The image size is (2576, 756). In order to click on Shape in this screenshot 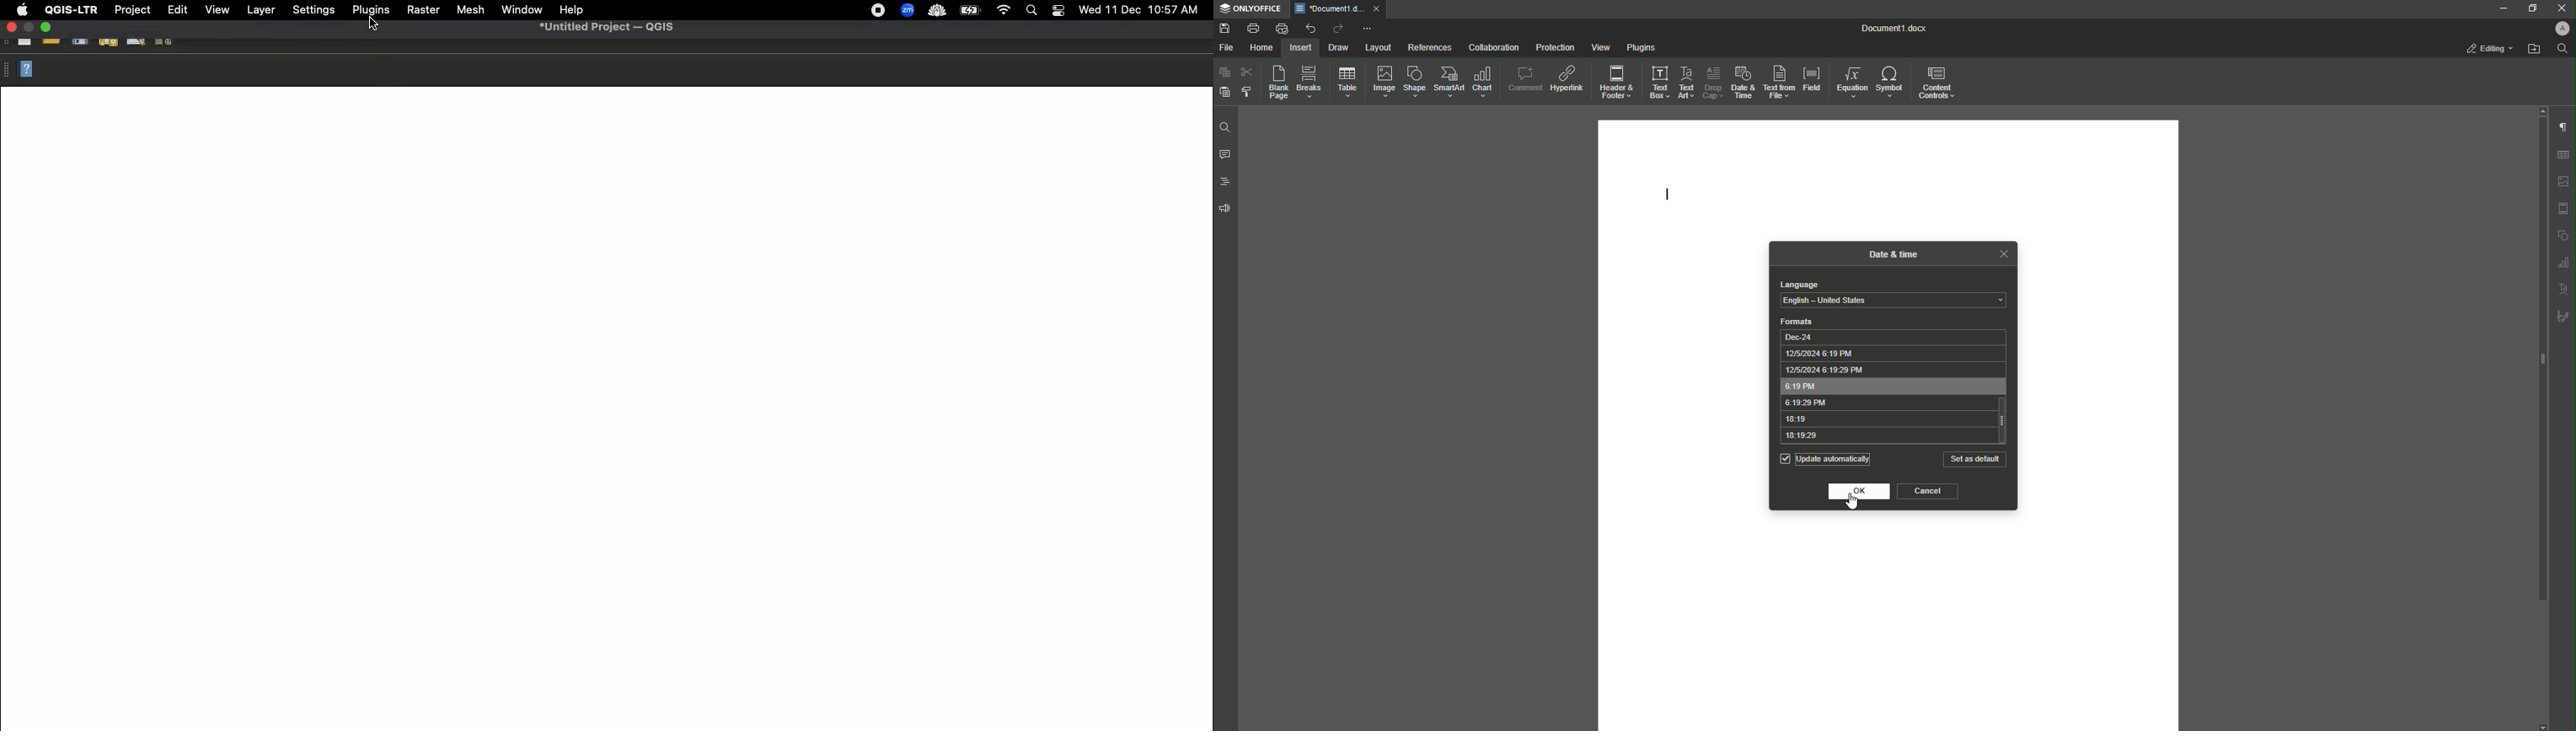, I will do `click(1412, 82)`.